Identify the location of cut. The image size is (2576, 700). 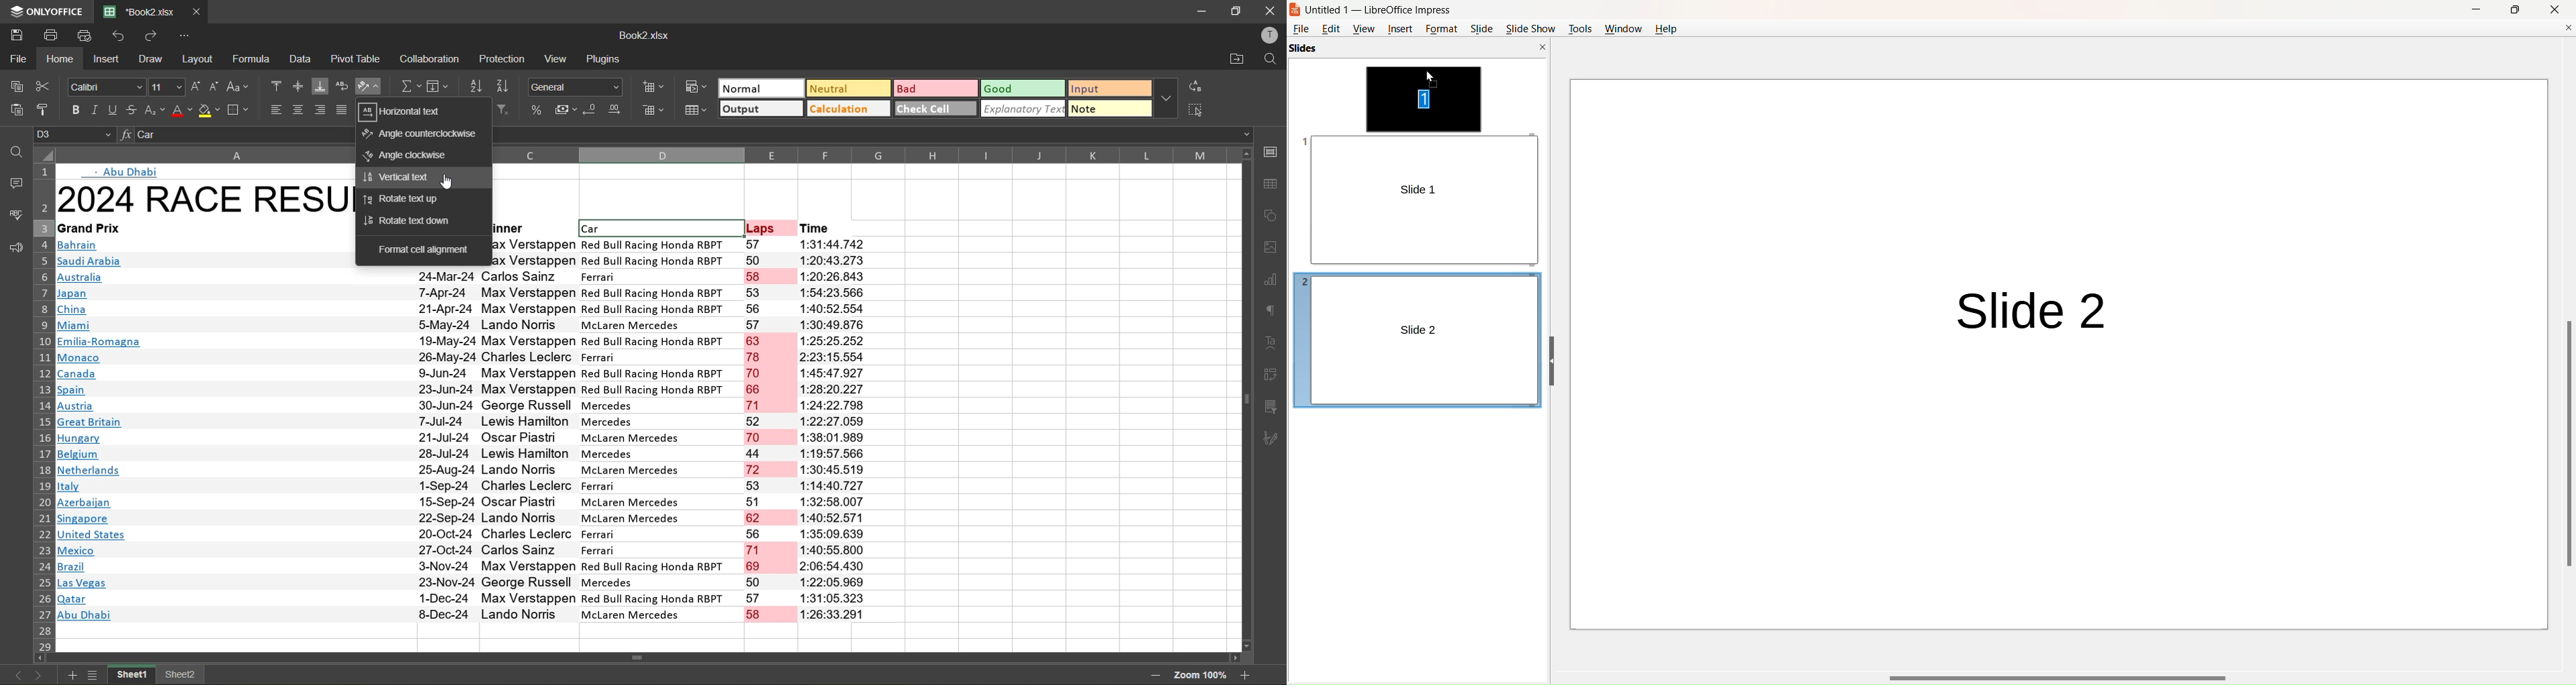
(45, 88).